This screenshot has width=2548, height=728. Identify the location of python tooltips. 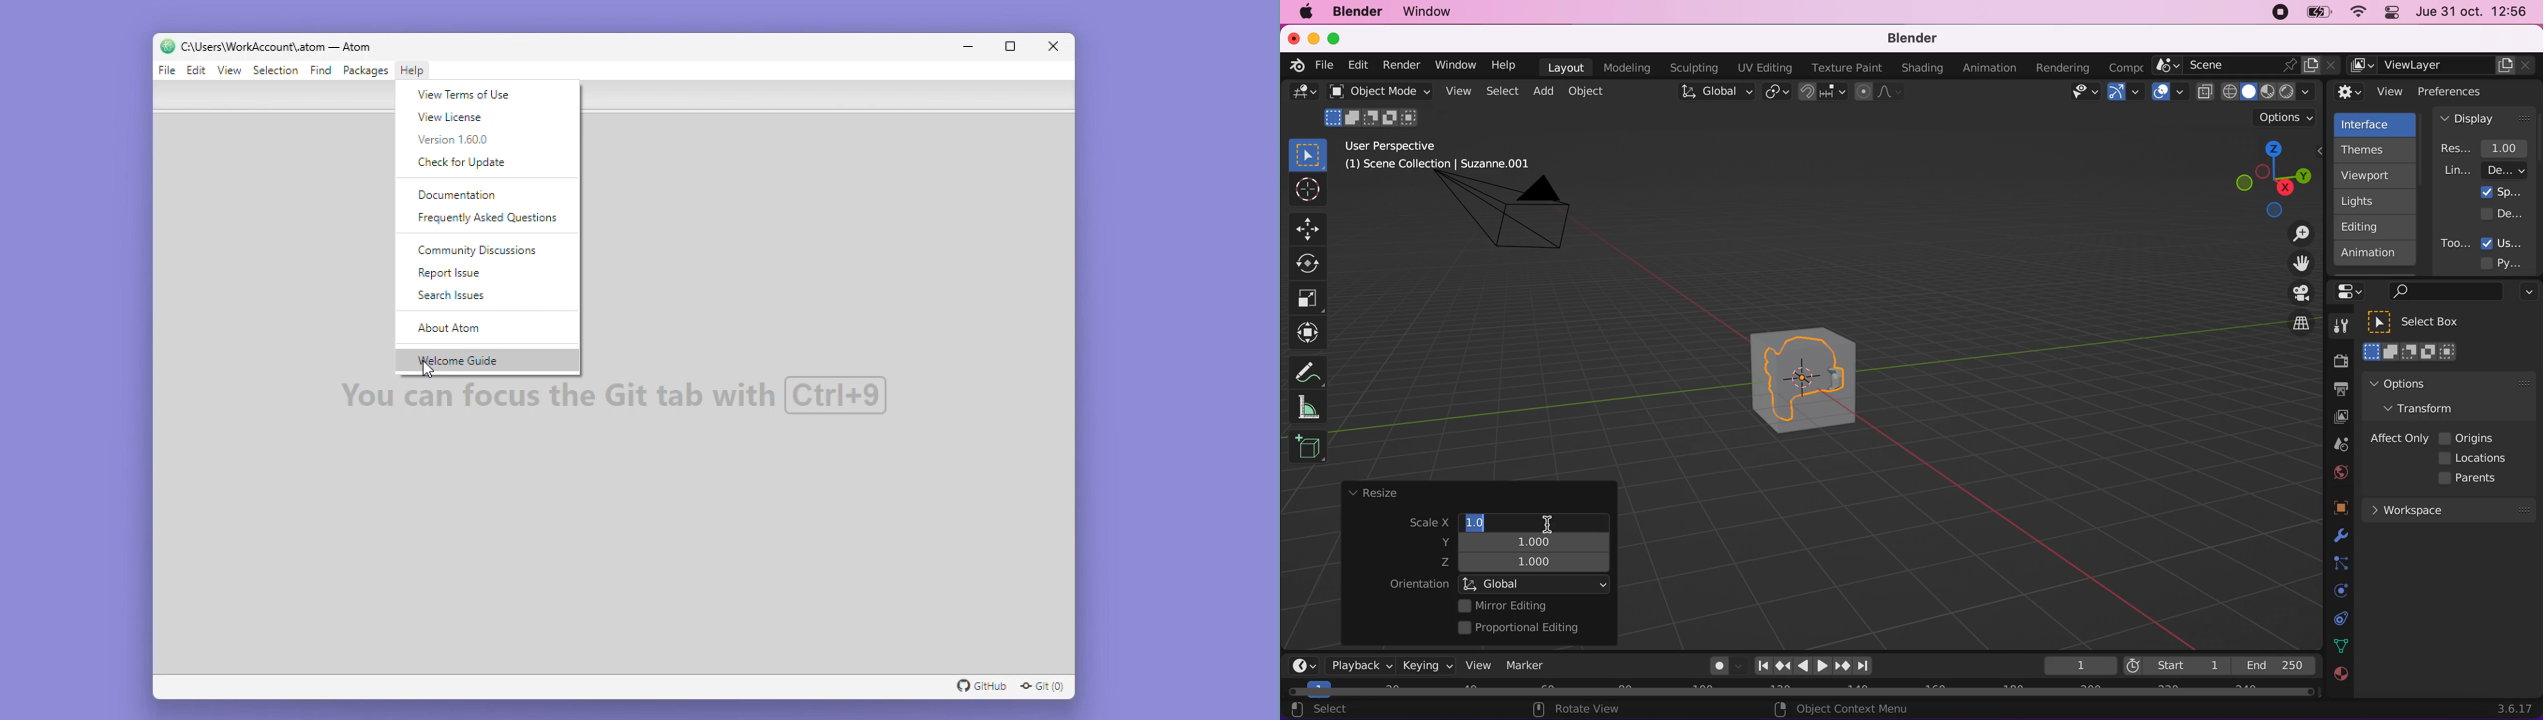
(2513, 262).